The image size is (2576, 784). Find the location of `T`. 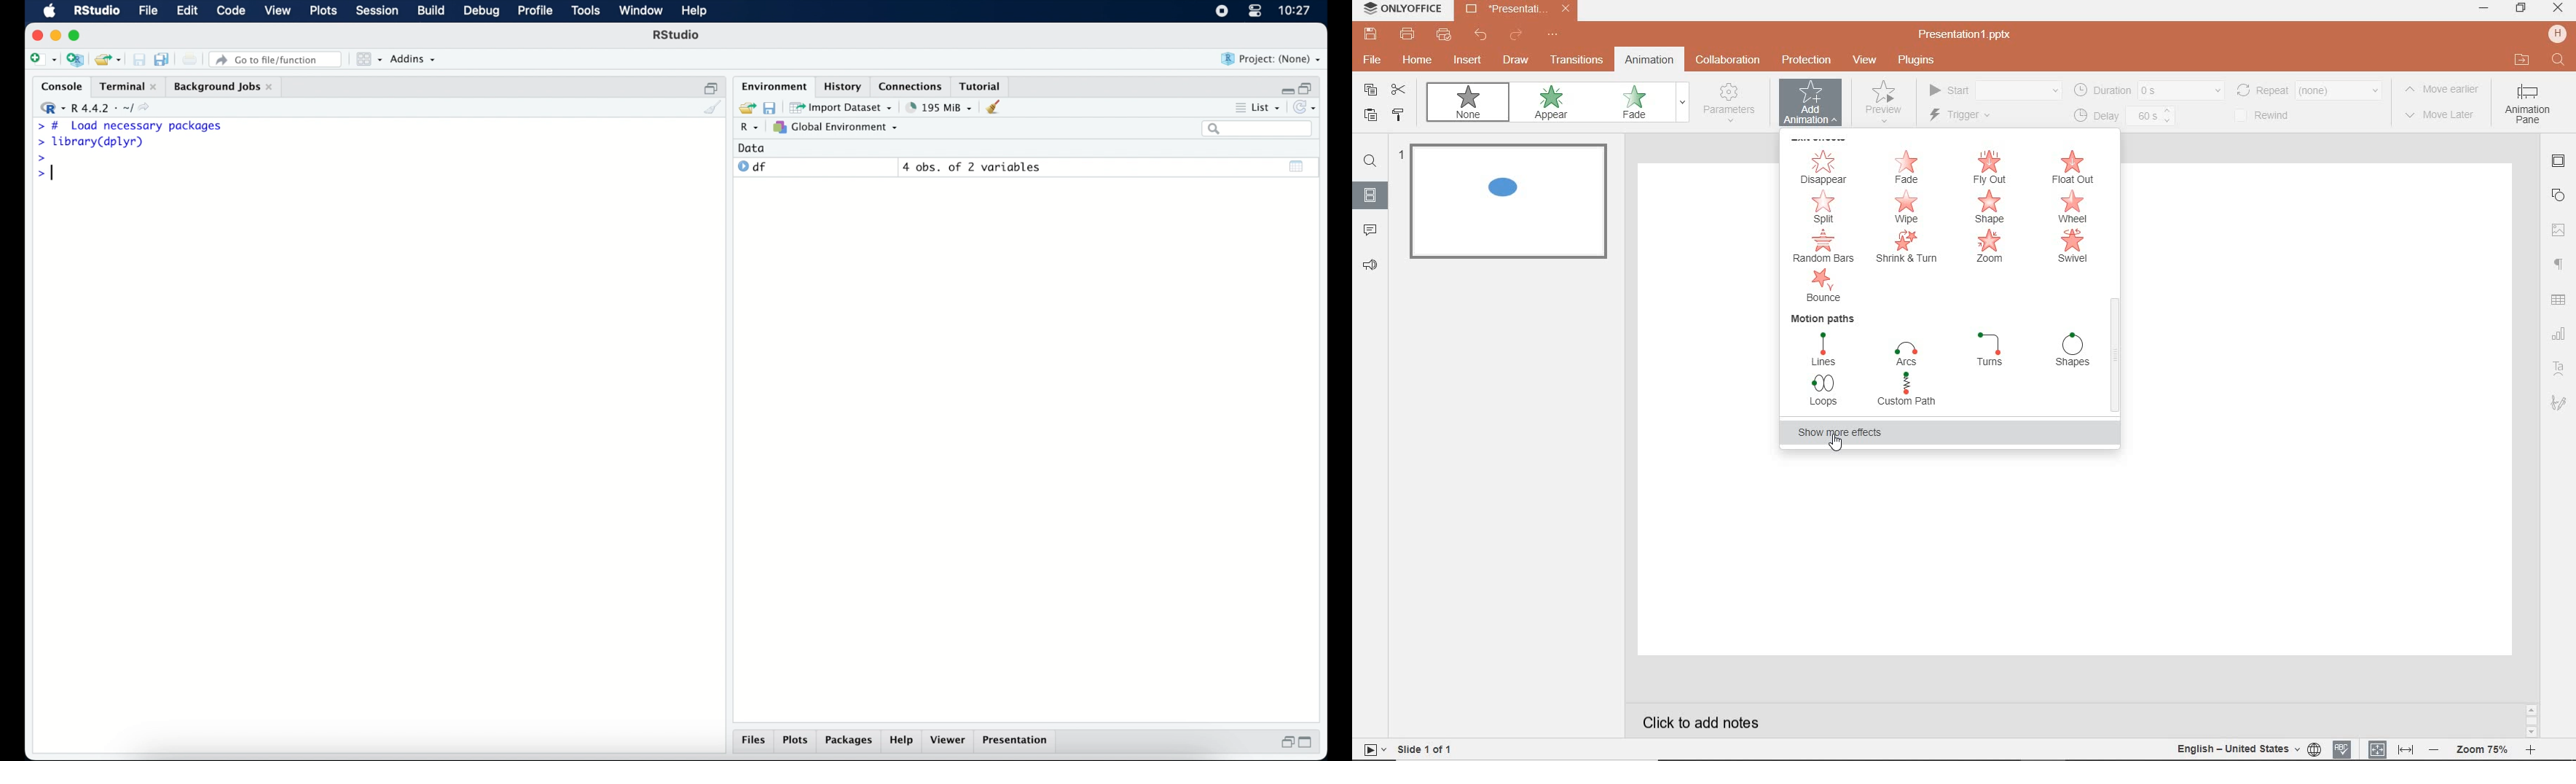

T is located at coordinates (1991, 349).